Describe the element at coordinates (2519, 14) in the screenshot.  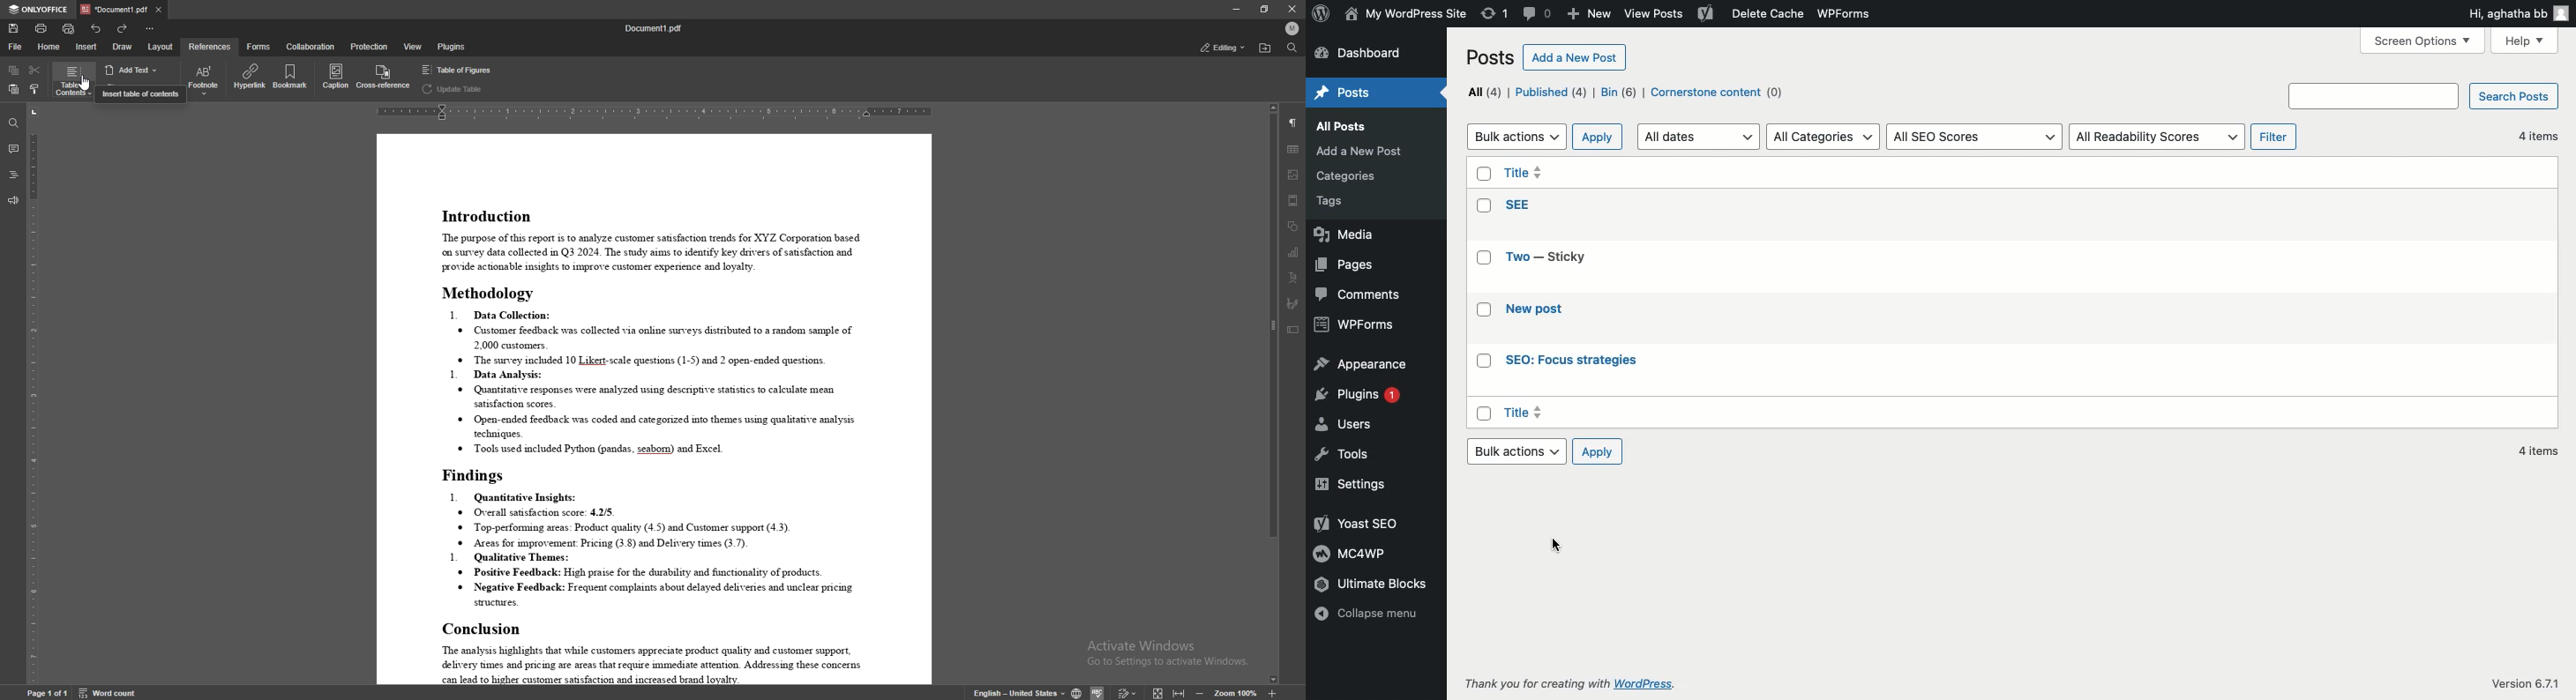
I see `Hi user` at that location.